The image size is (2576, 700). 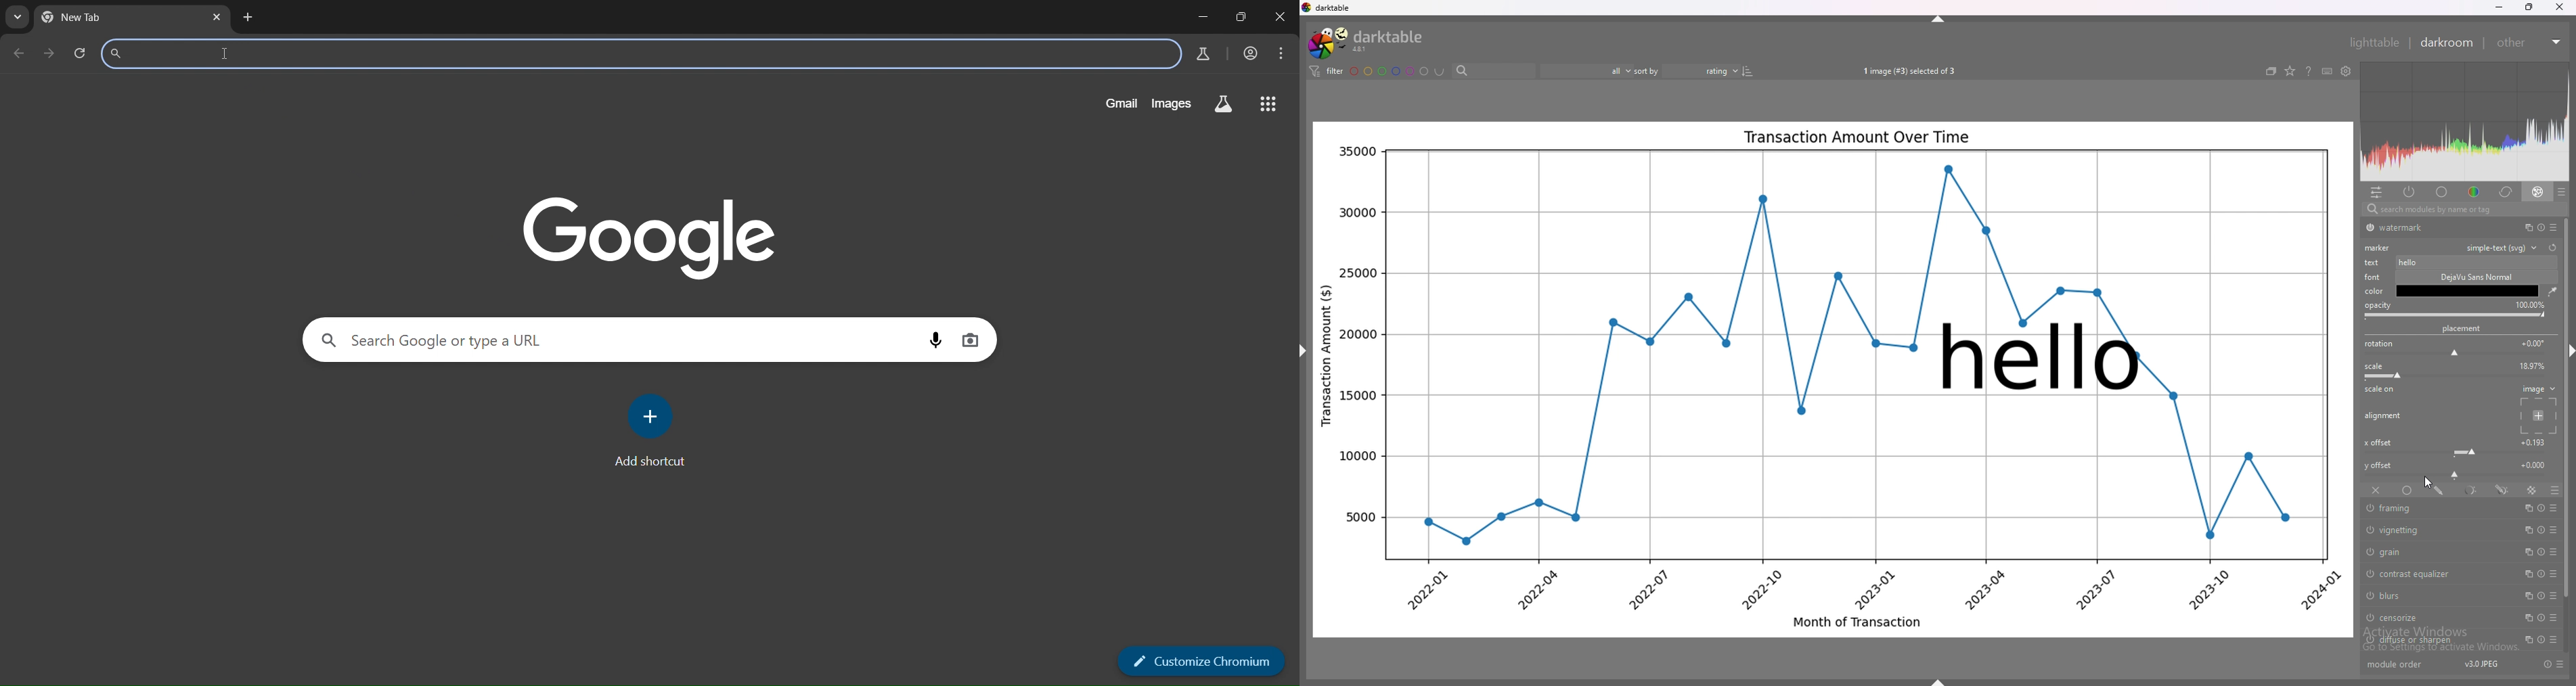 I want to click on search bar, so click(x=2461, y=210).